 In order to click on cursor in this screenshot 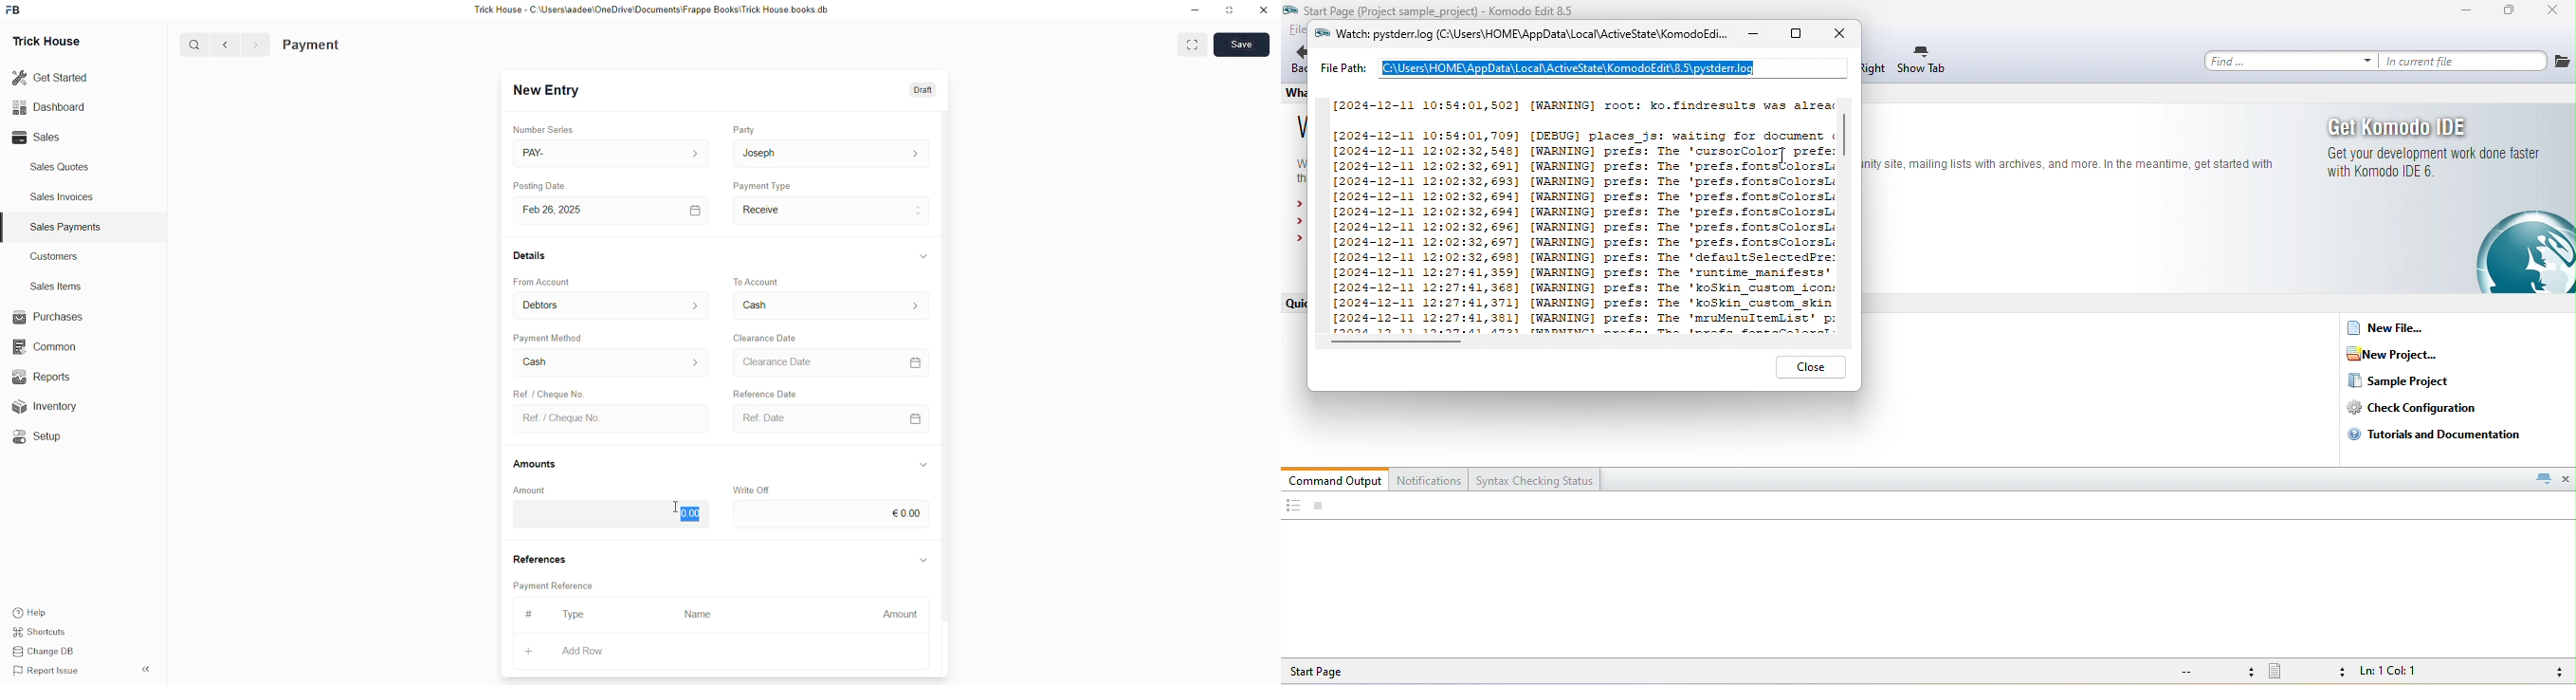, I will do `click(676, 506)`.